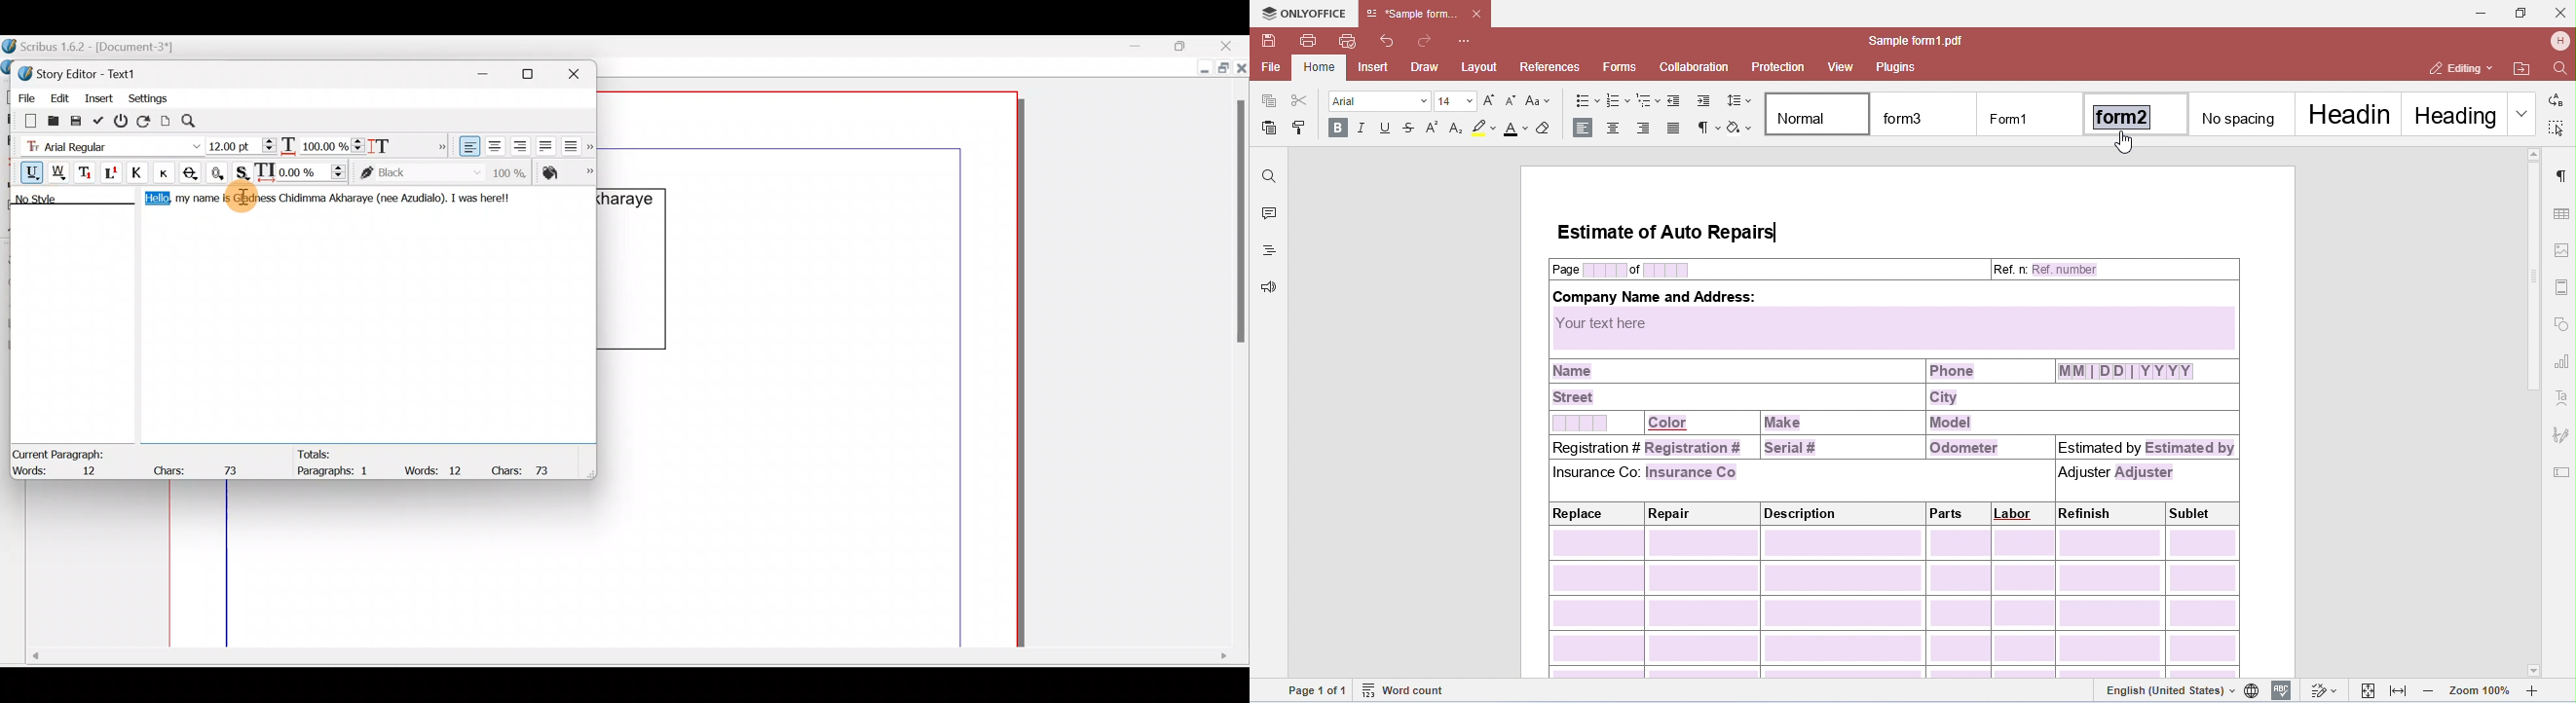 The height and width of the screenshot is (728, 2576). Describe the element at coordinates (52, 120) in the screenshot. I see `Load from file` at that location.